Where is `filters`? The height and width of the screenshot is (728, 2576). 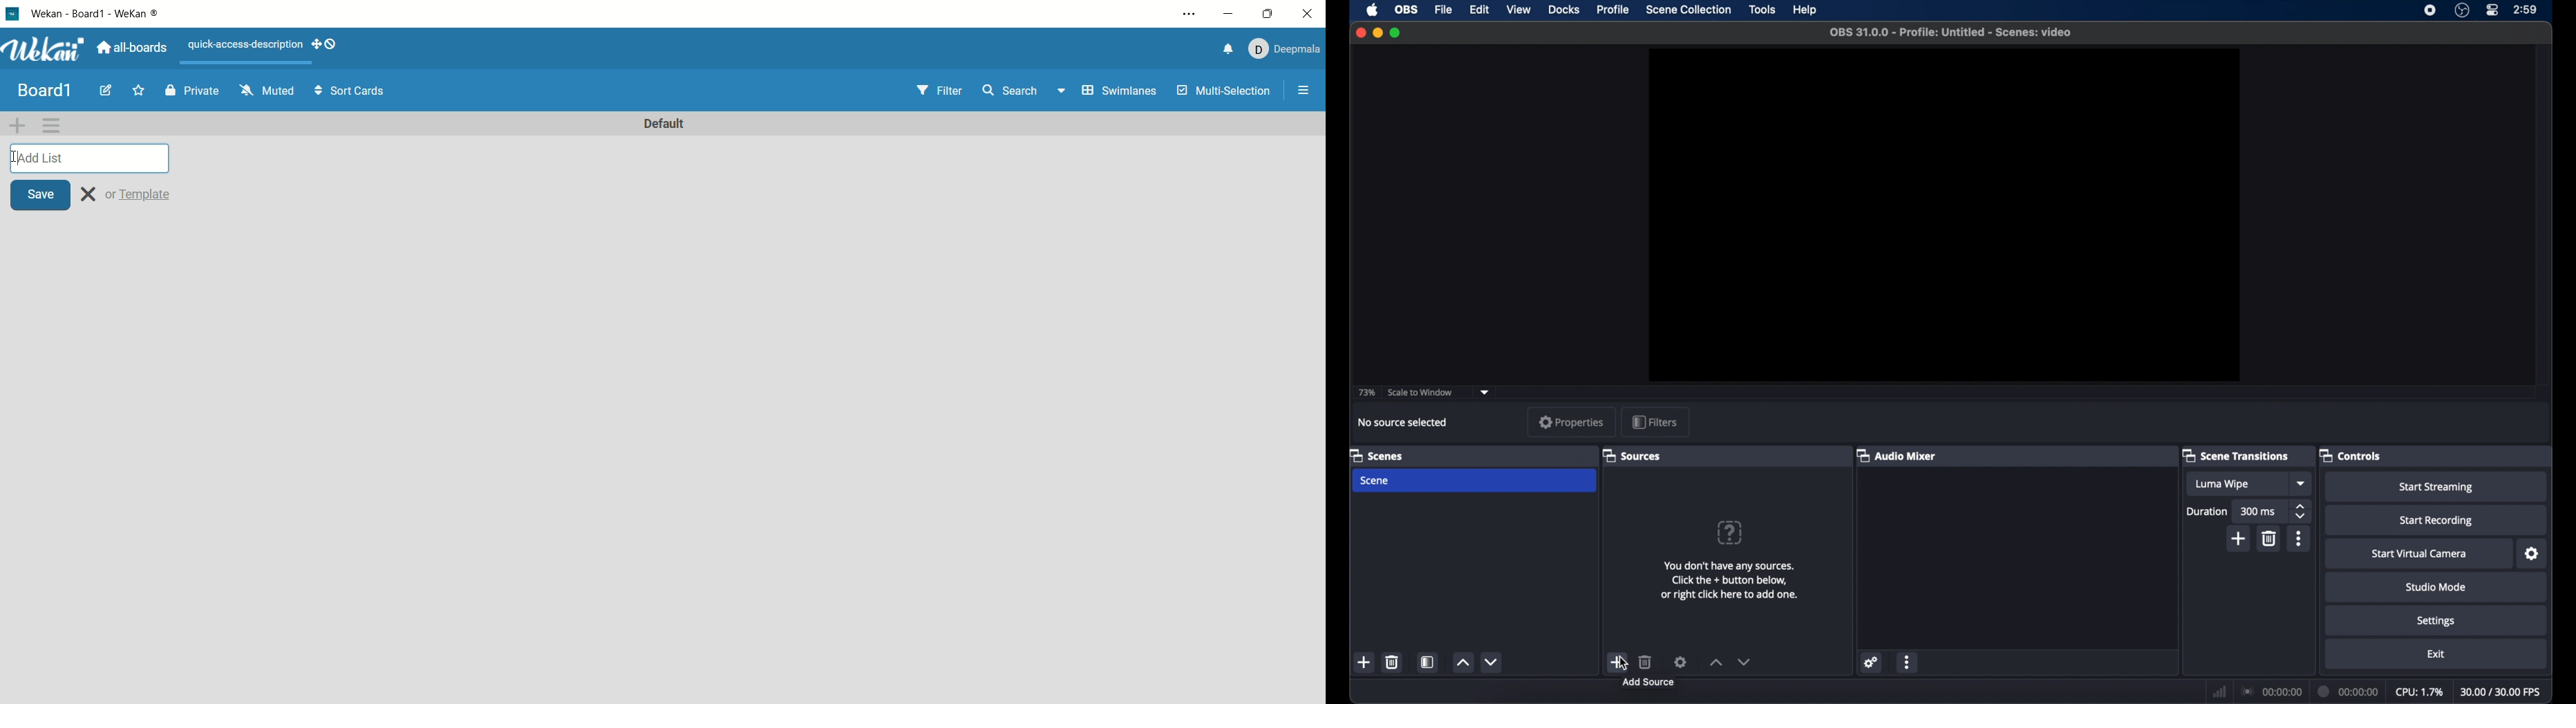 filters is located at coordinates (1655, 422).